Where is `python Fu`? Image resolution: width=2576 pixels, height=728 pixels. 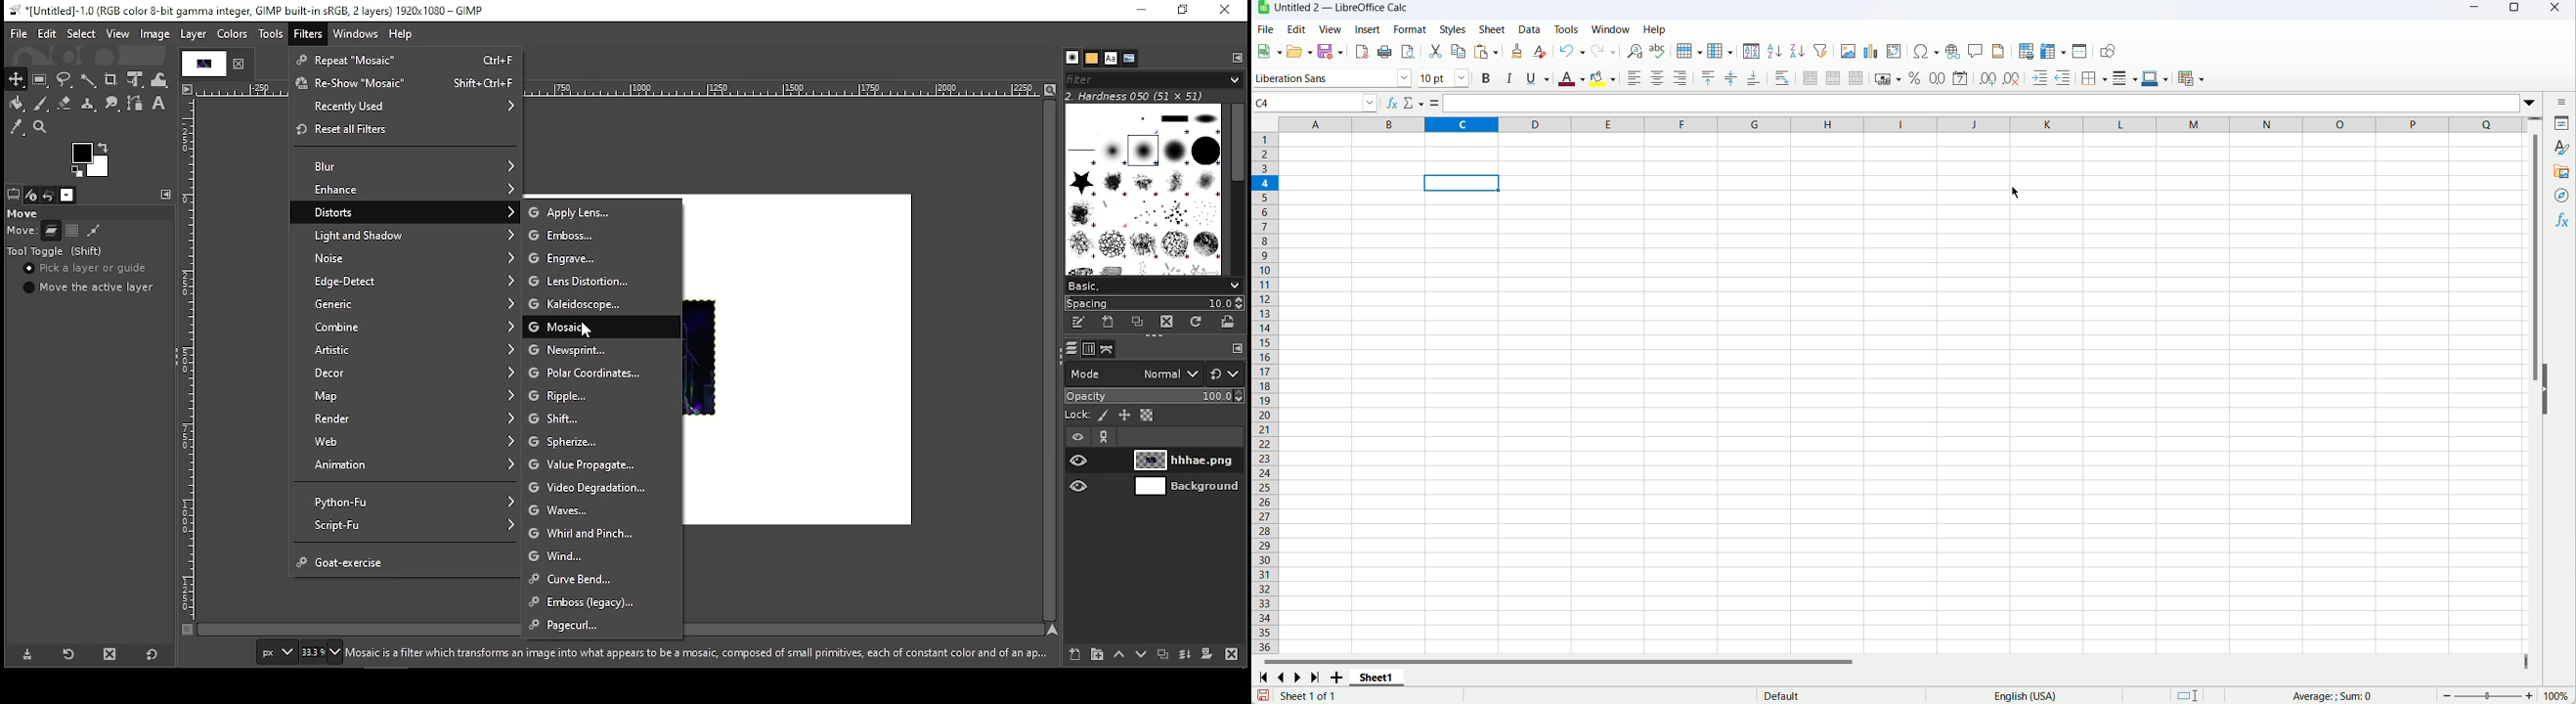
python Fu is located at coordinates (409, 502).